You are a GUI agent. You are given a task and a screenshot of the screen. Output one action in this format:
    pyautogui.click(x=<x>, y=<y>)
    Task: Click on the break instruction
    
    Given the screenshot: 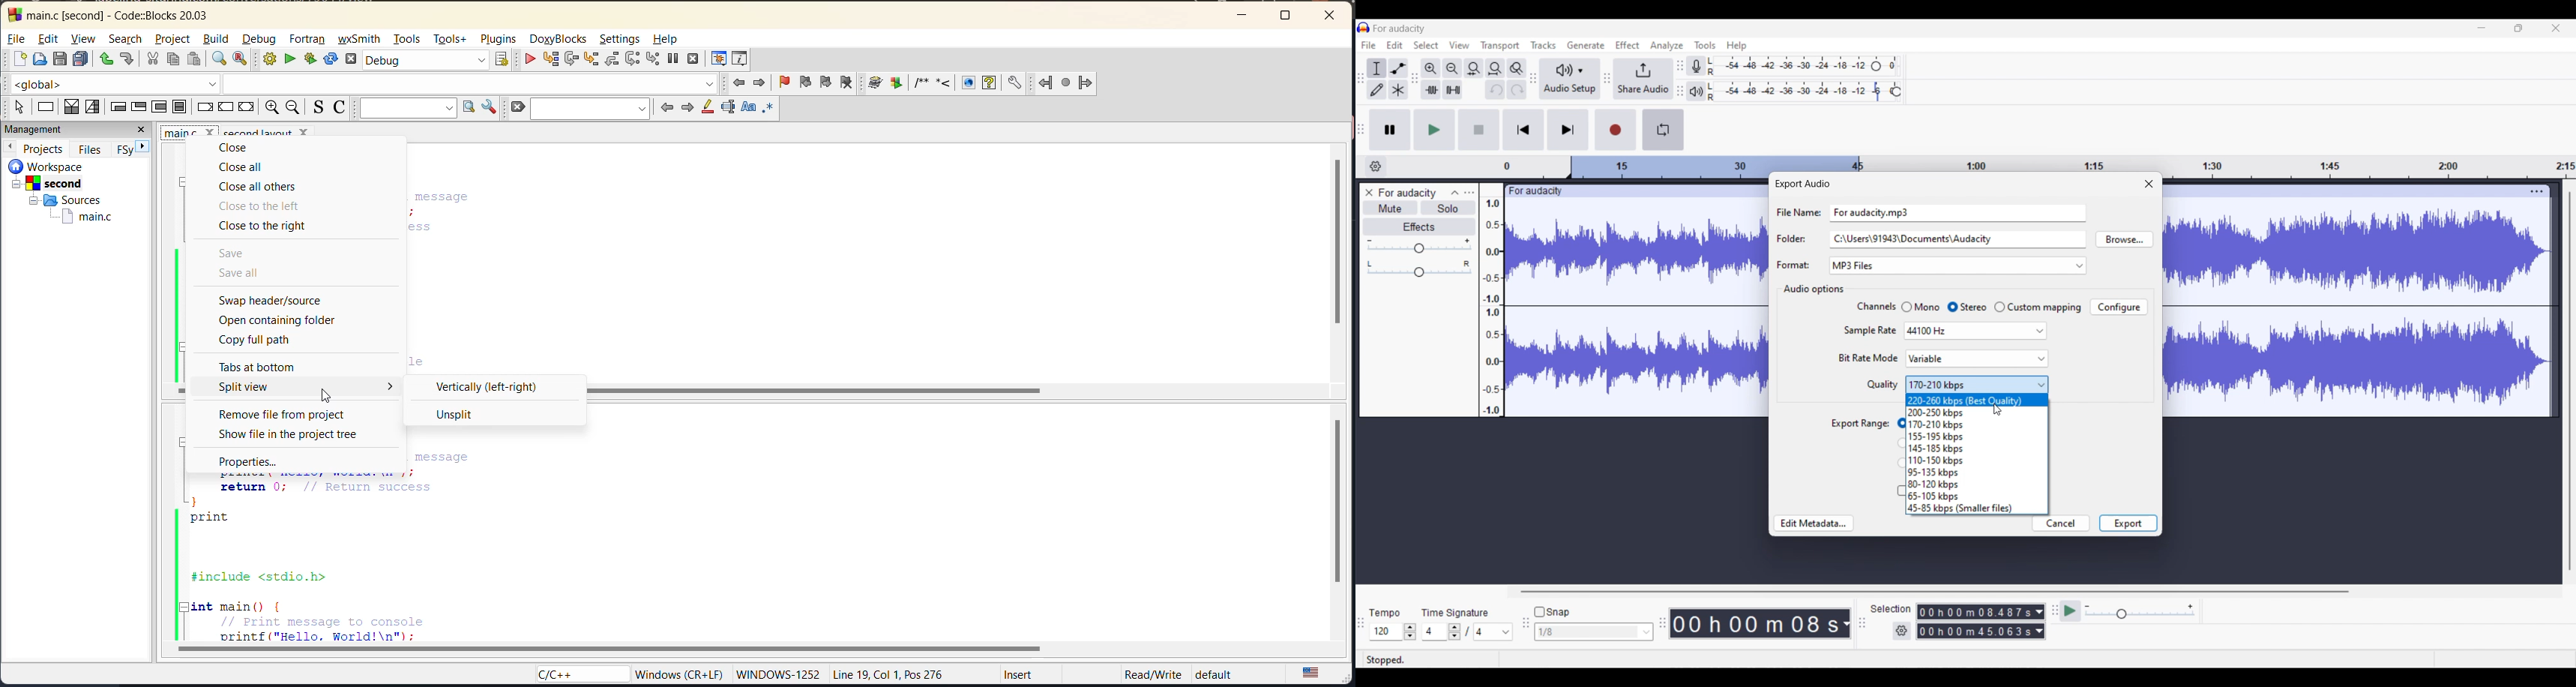 What is the action you would take?
    pyautogui.click(x=204, y=107)
    